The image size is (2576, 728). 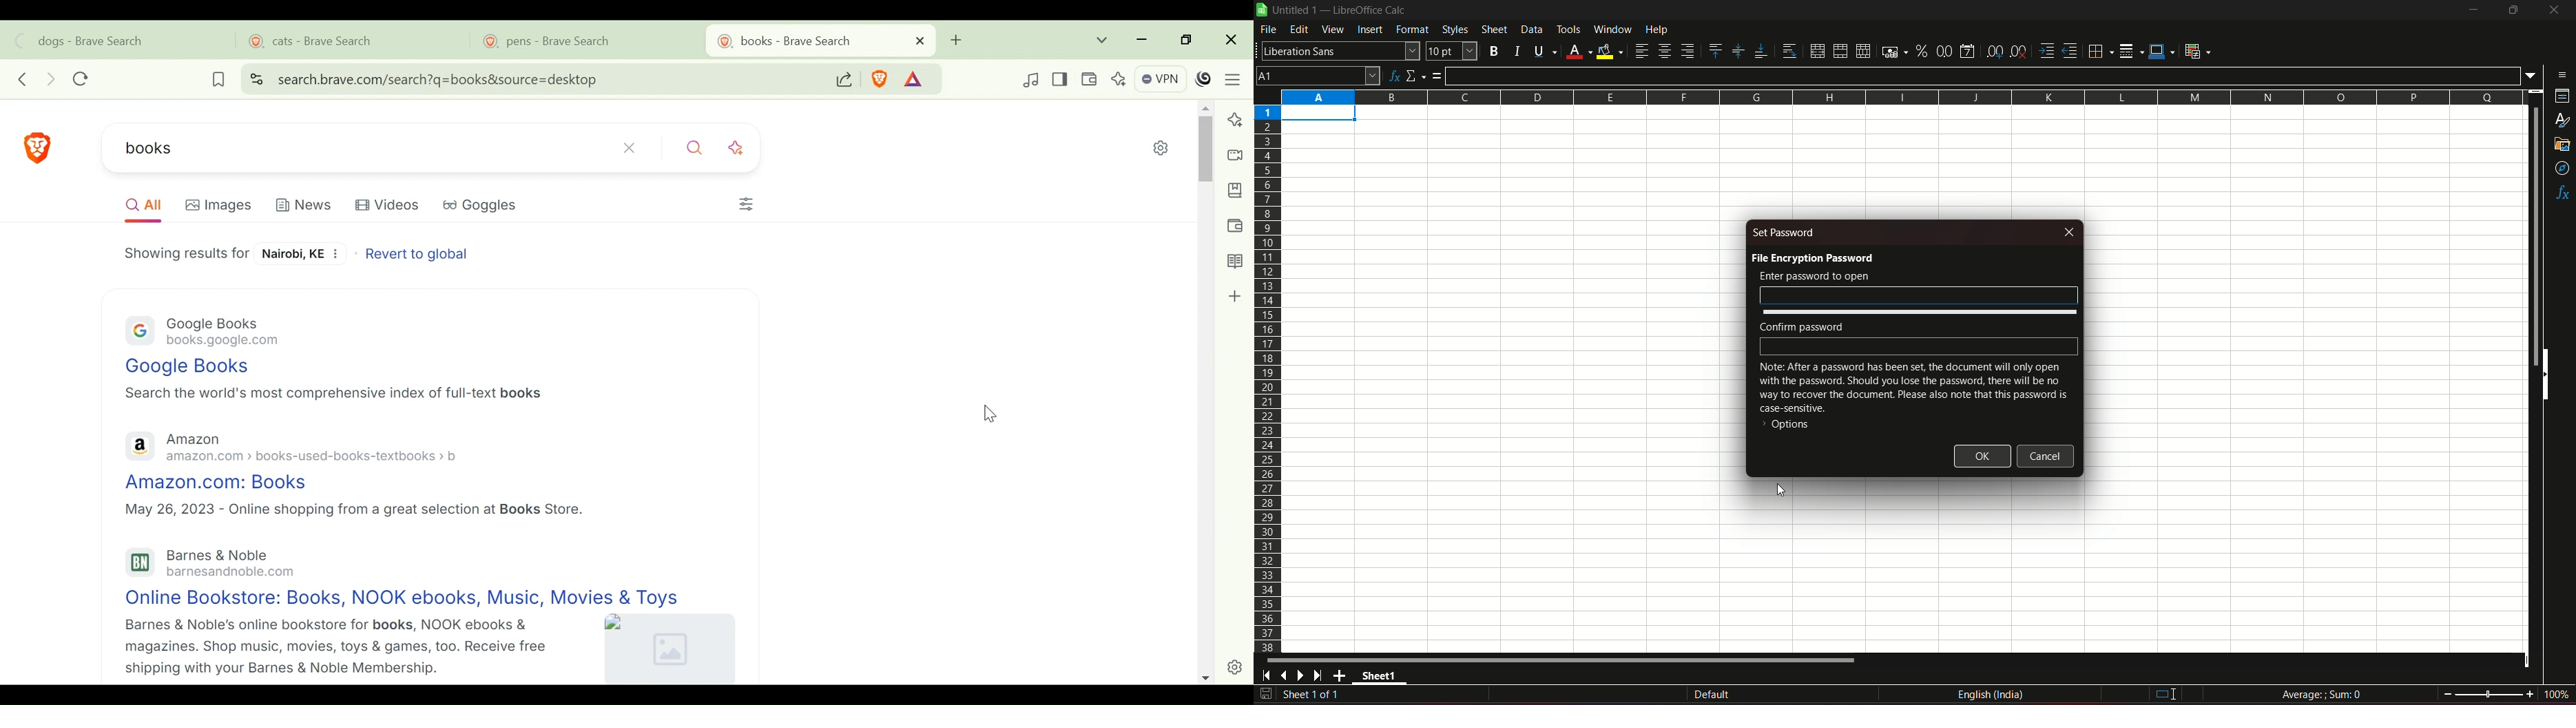 What do you see at coordinates (2070, 52) in the screenshot?
I see `decrease indent` at bounding box center [2070, 52].